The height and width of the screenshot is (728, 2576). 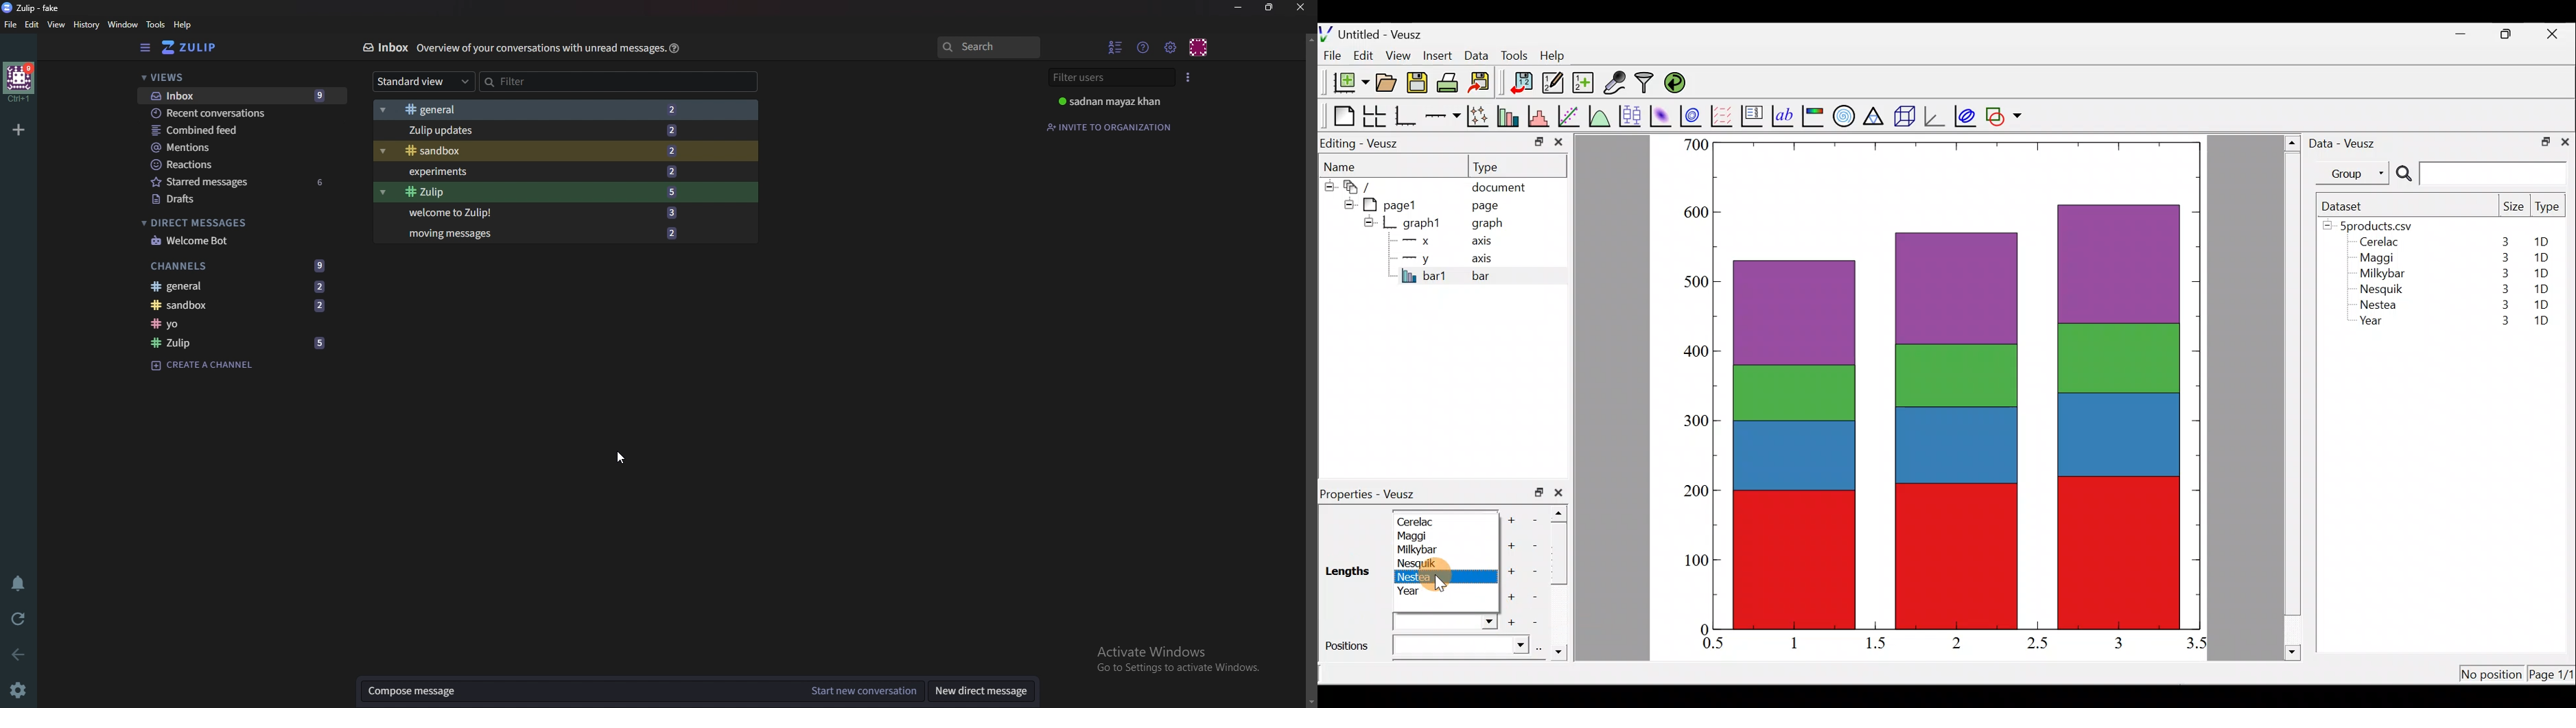 I want to click on Page 1/11, so click(x=2554, y=677).